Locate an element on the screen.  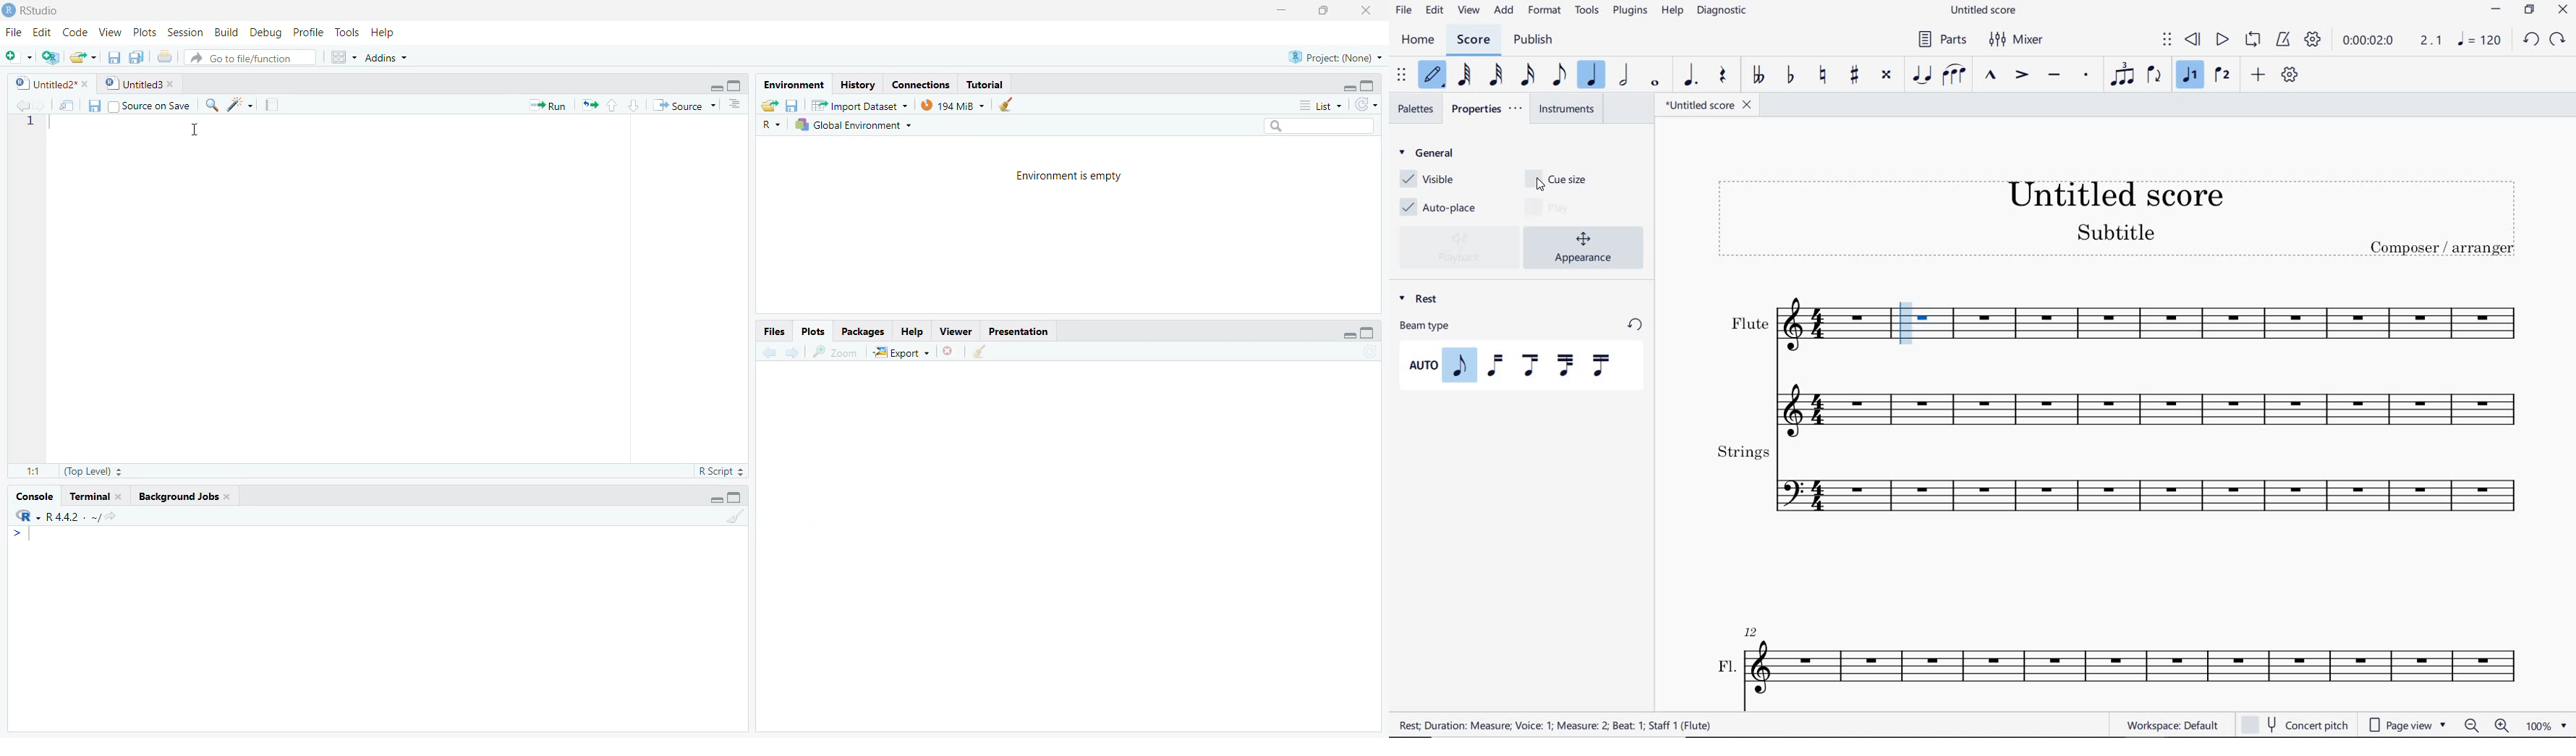
Minimize is located at coordinates (715, 88).